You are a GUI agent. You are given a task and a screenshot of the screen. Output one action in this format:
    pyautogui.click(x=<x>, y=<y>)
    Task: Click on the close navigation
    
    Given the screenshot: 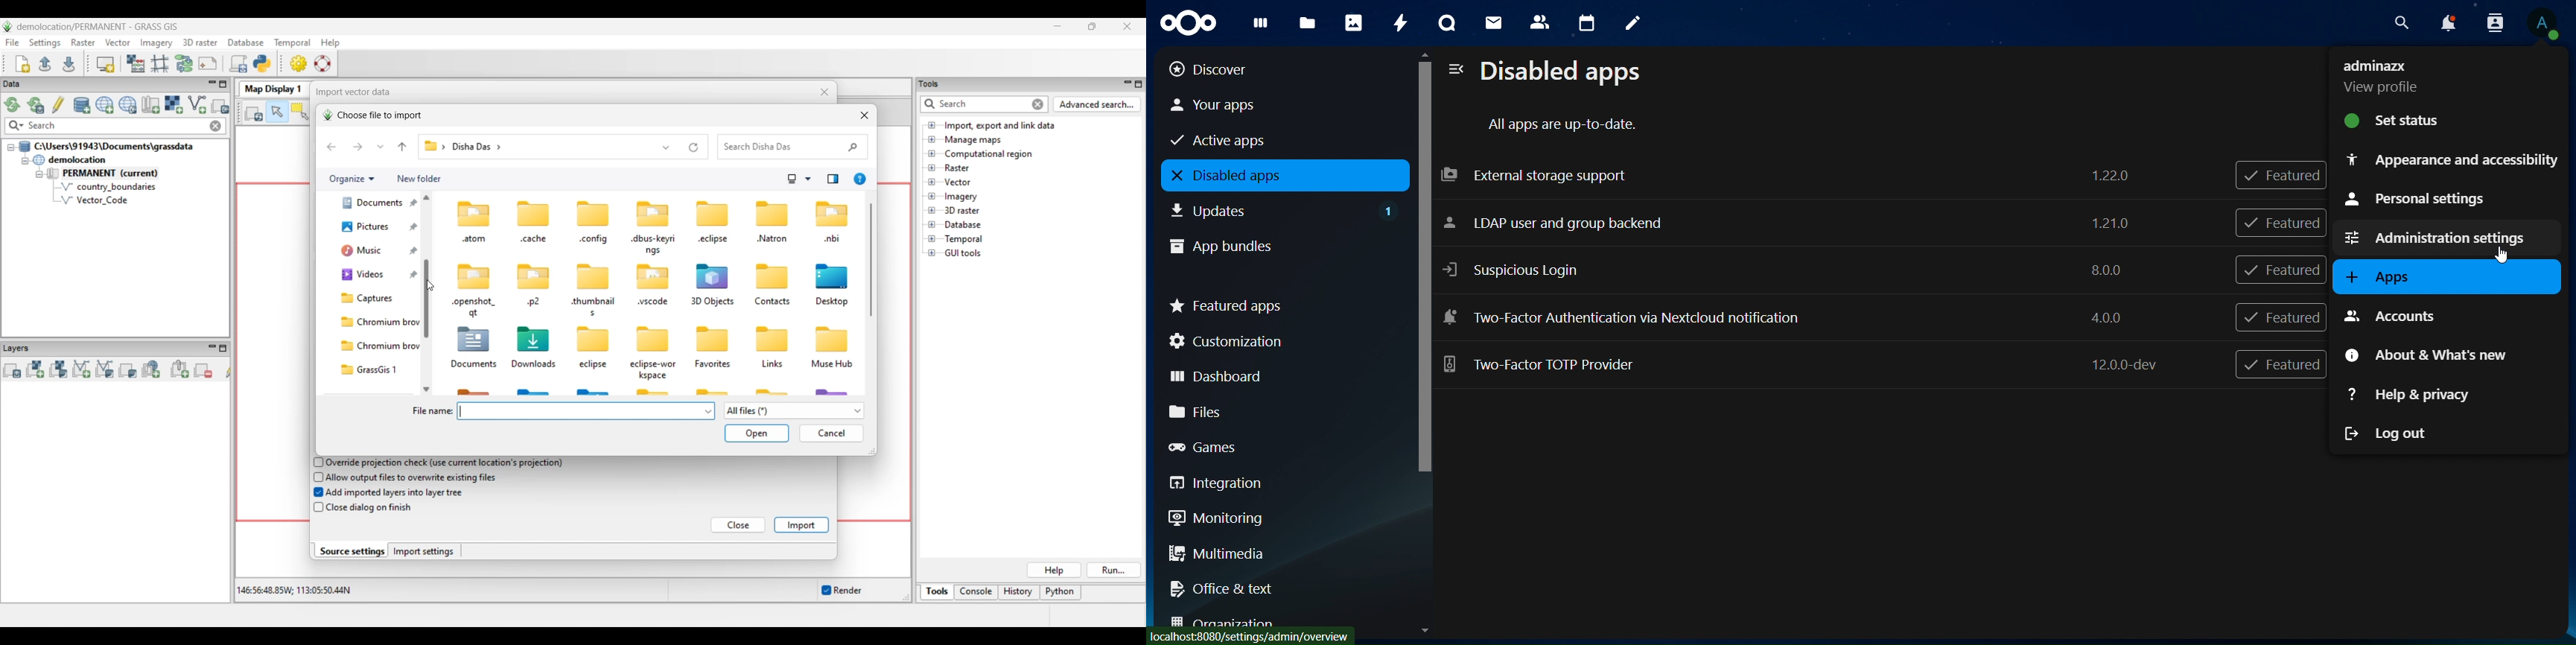 What is the action you would take?
    pyautogui.click(x=1454, y=70)
    